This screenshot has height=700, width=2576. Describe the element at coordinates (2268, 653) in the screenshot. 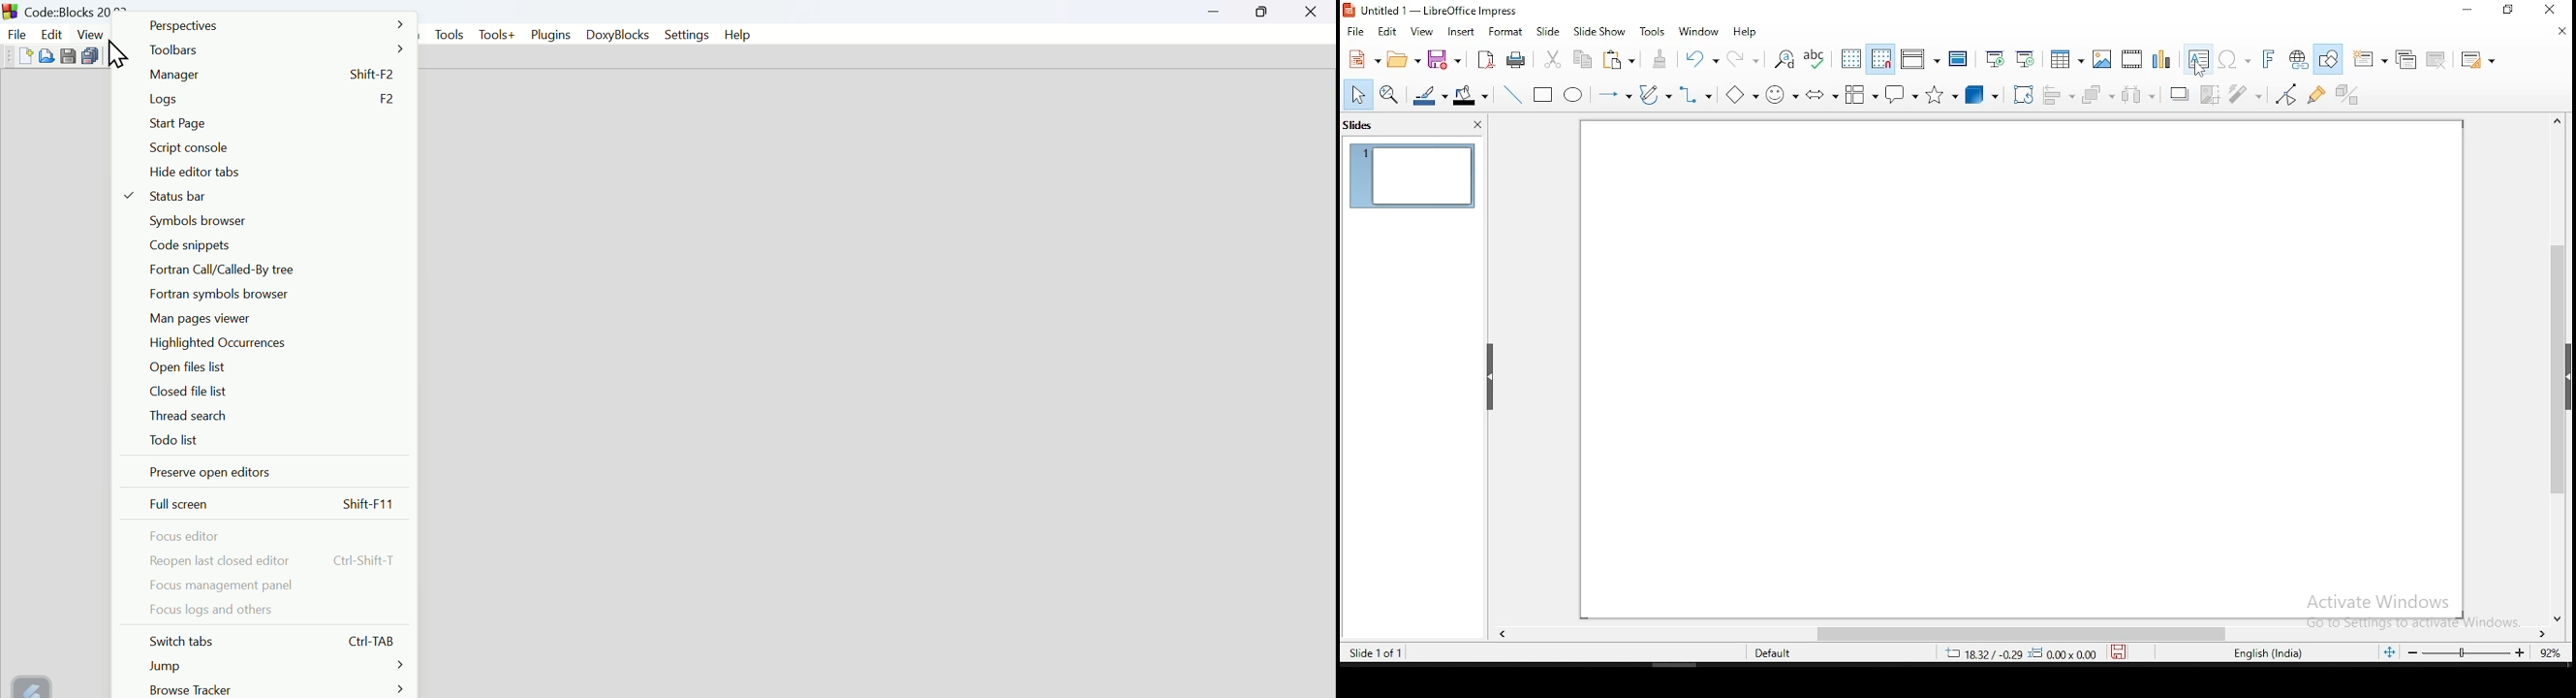

I see `English (India)` at that location.